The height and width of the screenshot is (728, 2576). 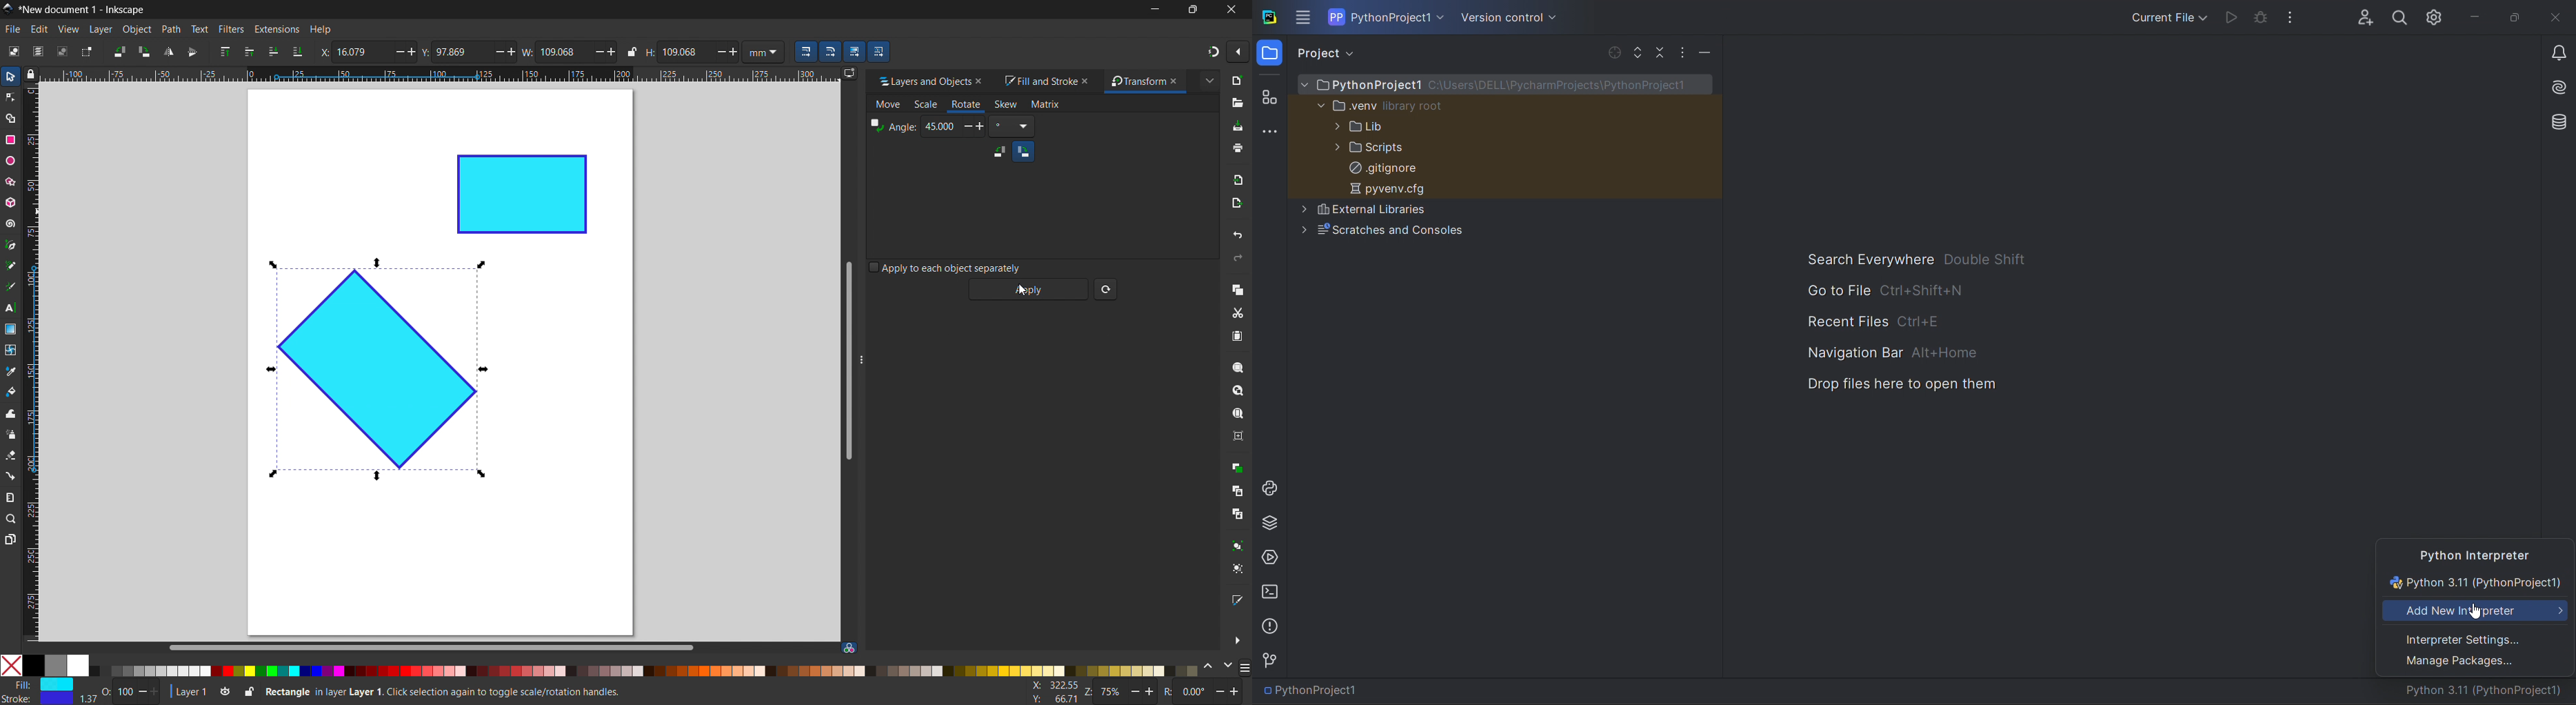 I want to click on when scaling objects, scale the stroke width by same proportion, so click(x=806, y=52).